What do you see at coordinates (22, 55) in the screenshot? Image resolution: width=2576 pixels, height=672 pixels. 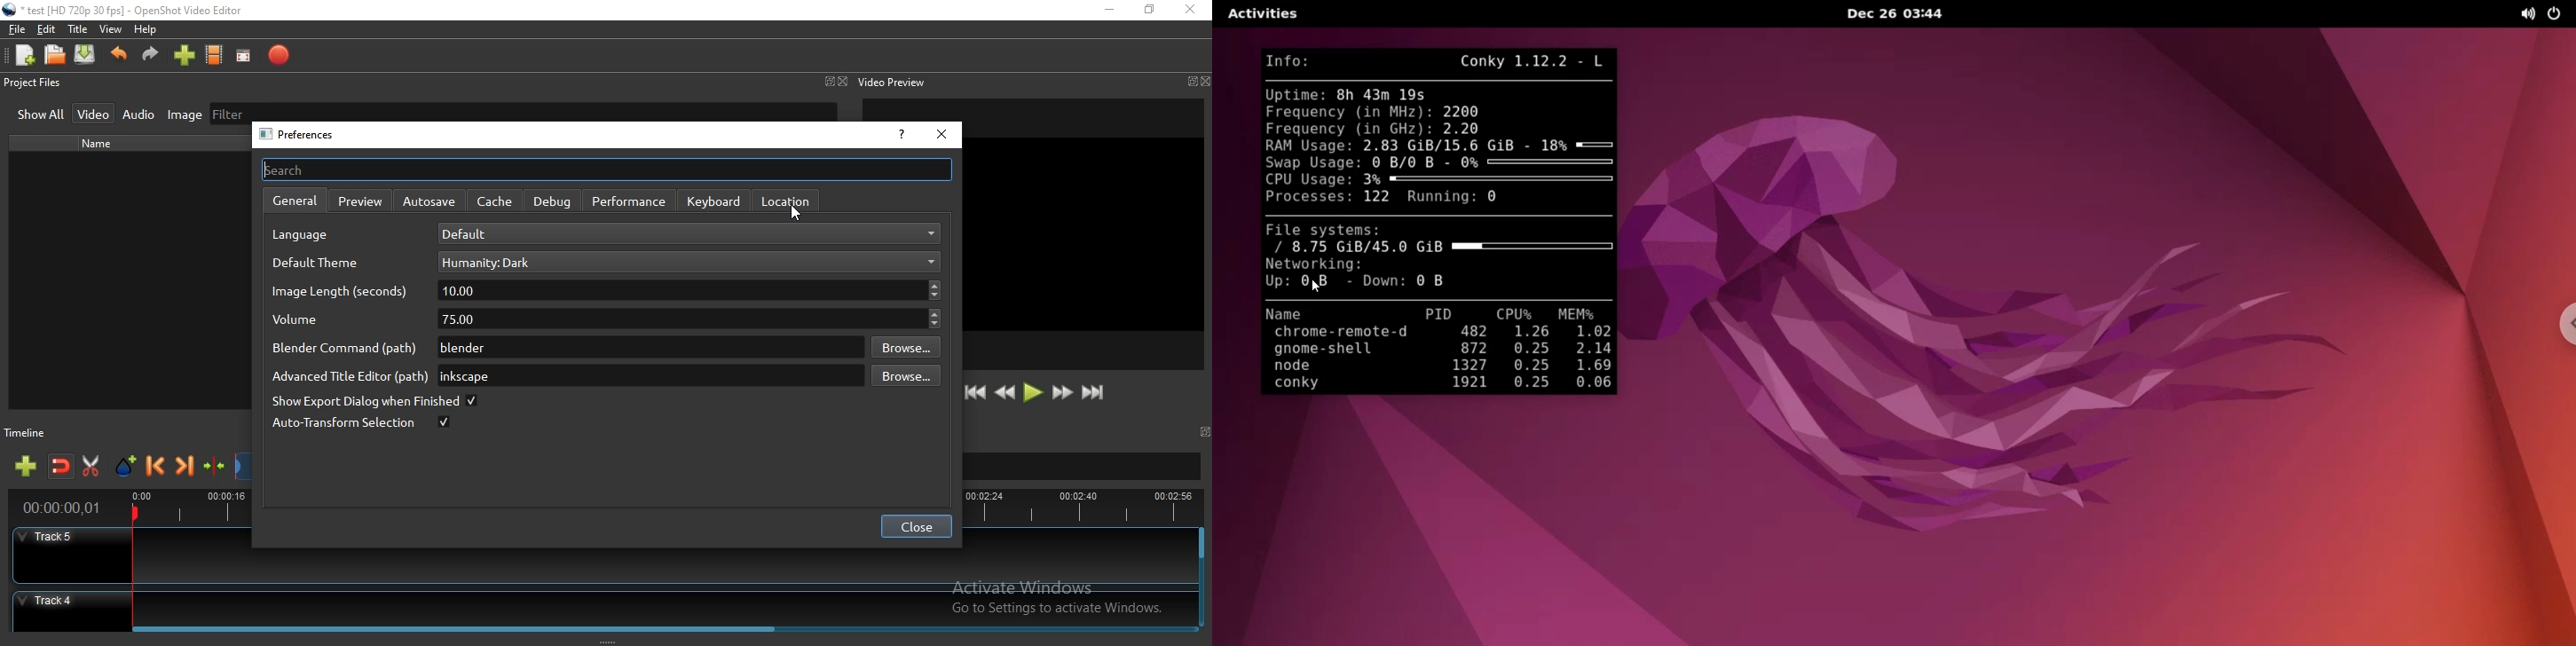 I see `New project` at bounding box center [22, 55].